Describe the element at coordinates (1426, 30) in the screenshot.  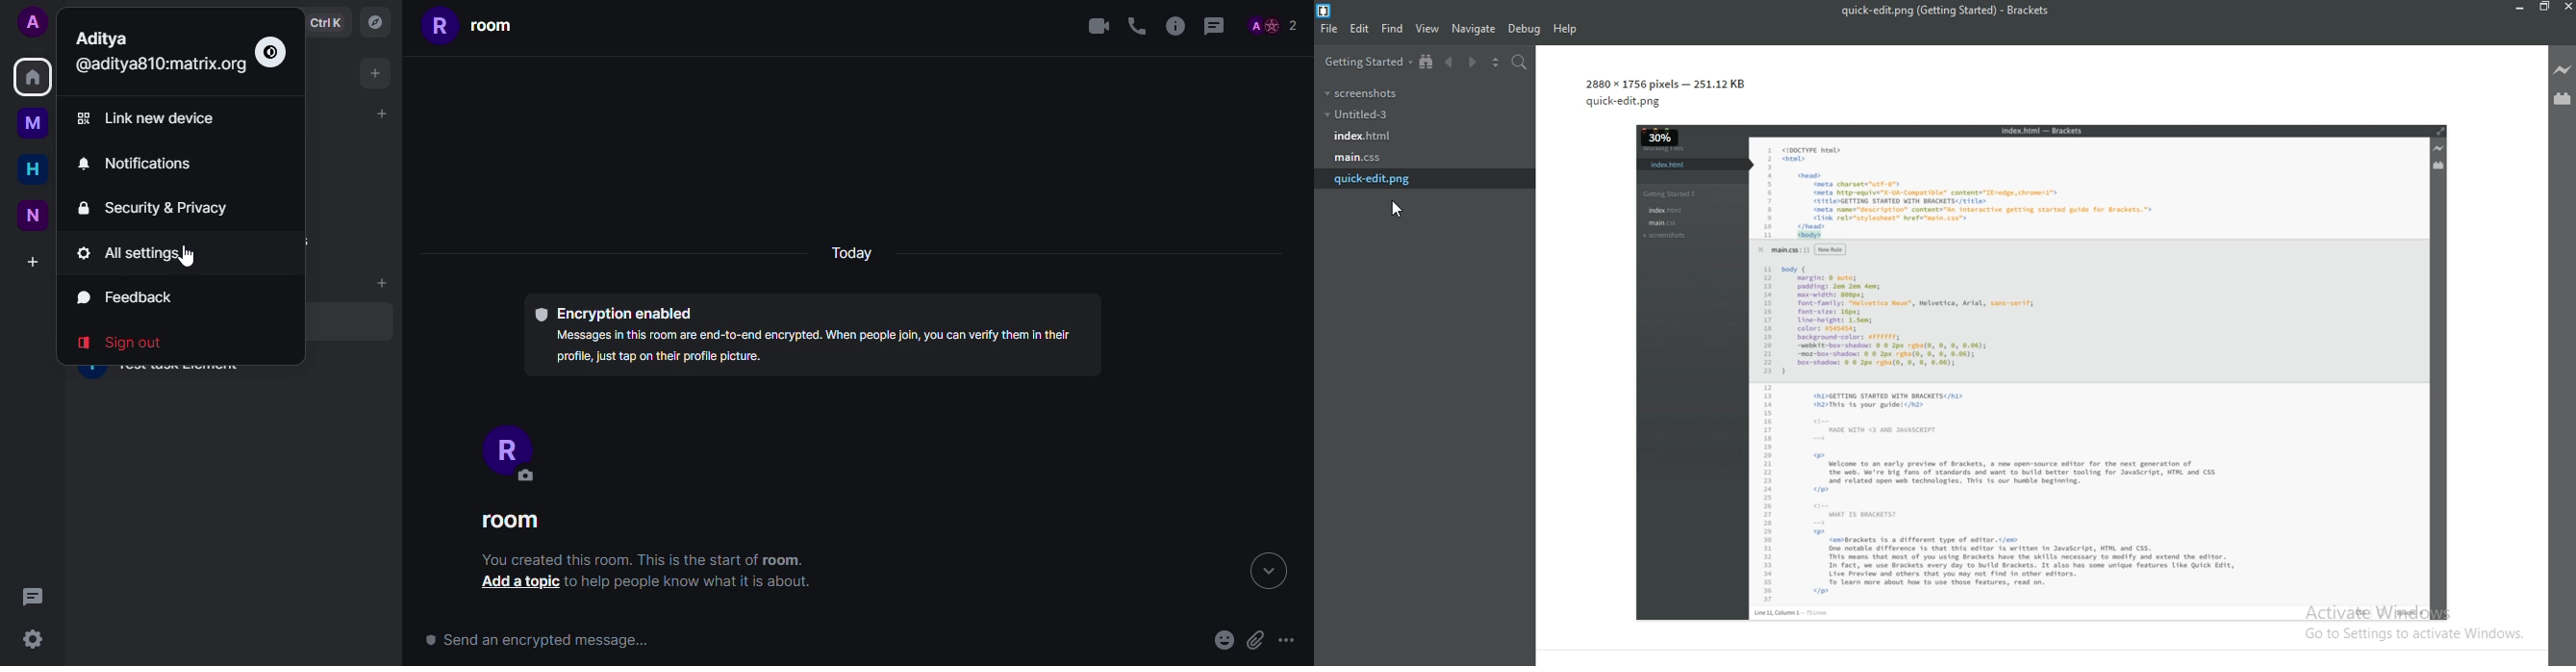
I see `view` at that location.